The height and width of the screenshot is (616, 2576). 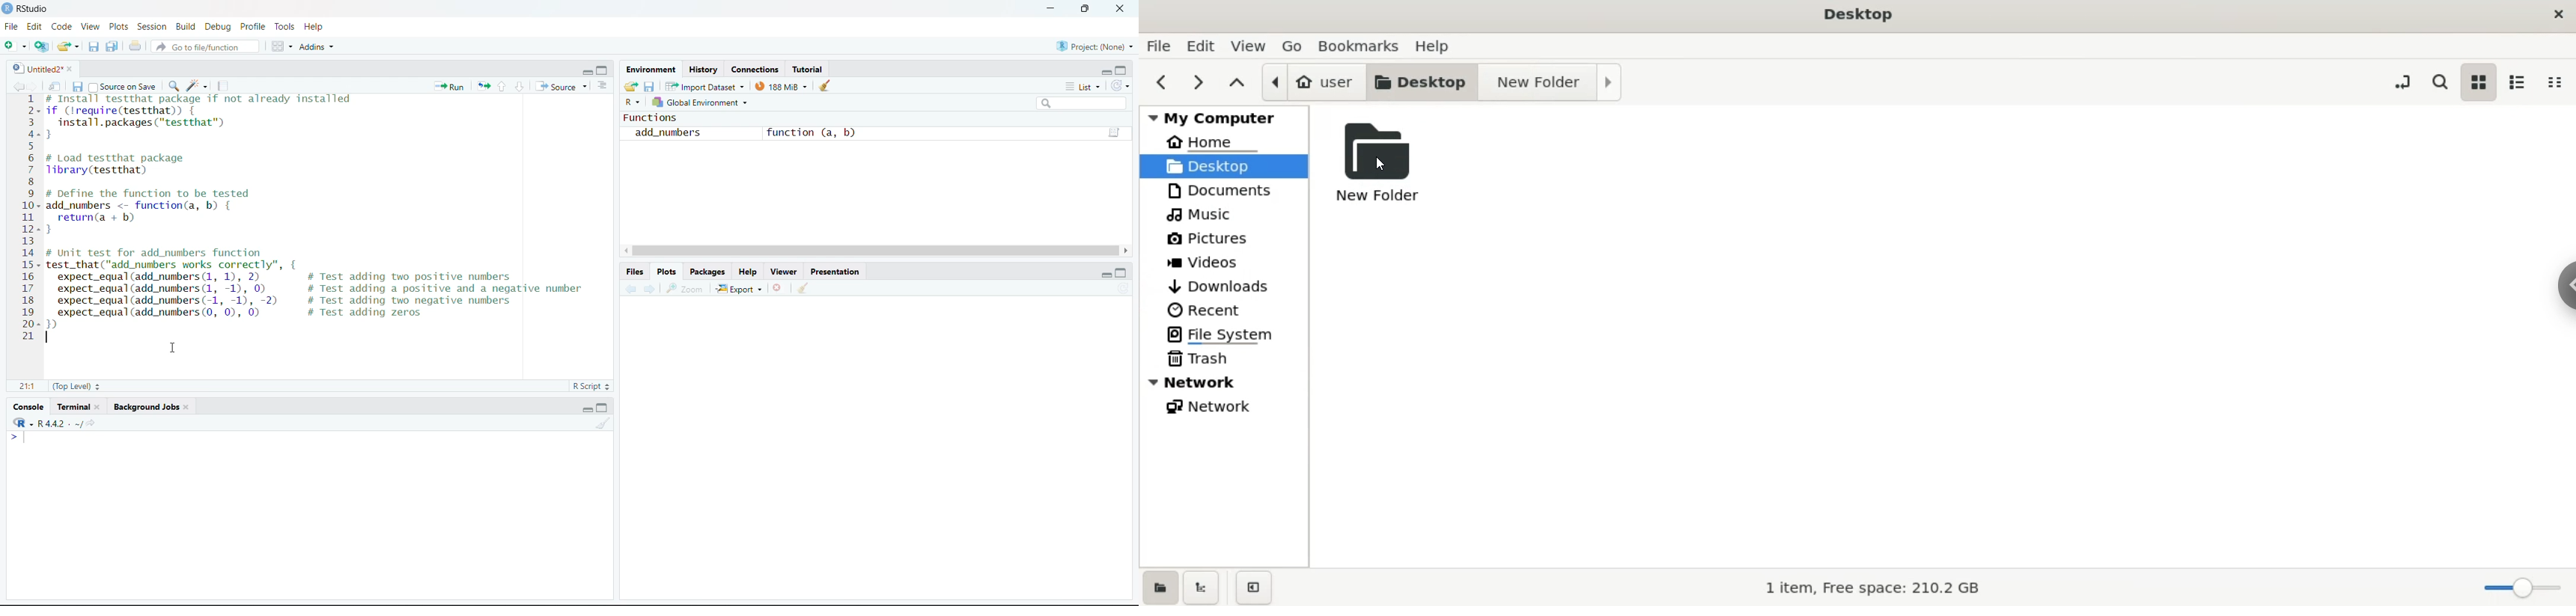 What do you see at coordinates (556, 86) in the screenshot?
I see `source` at bounding box center [556, 86].